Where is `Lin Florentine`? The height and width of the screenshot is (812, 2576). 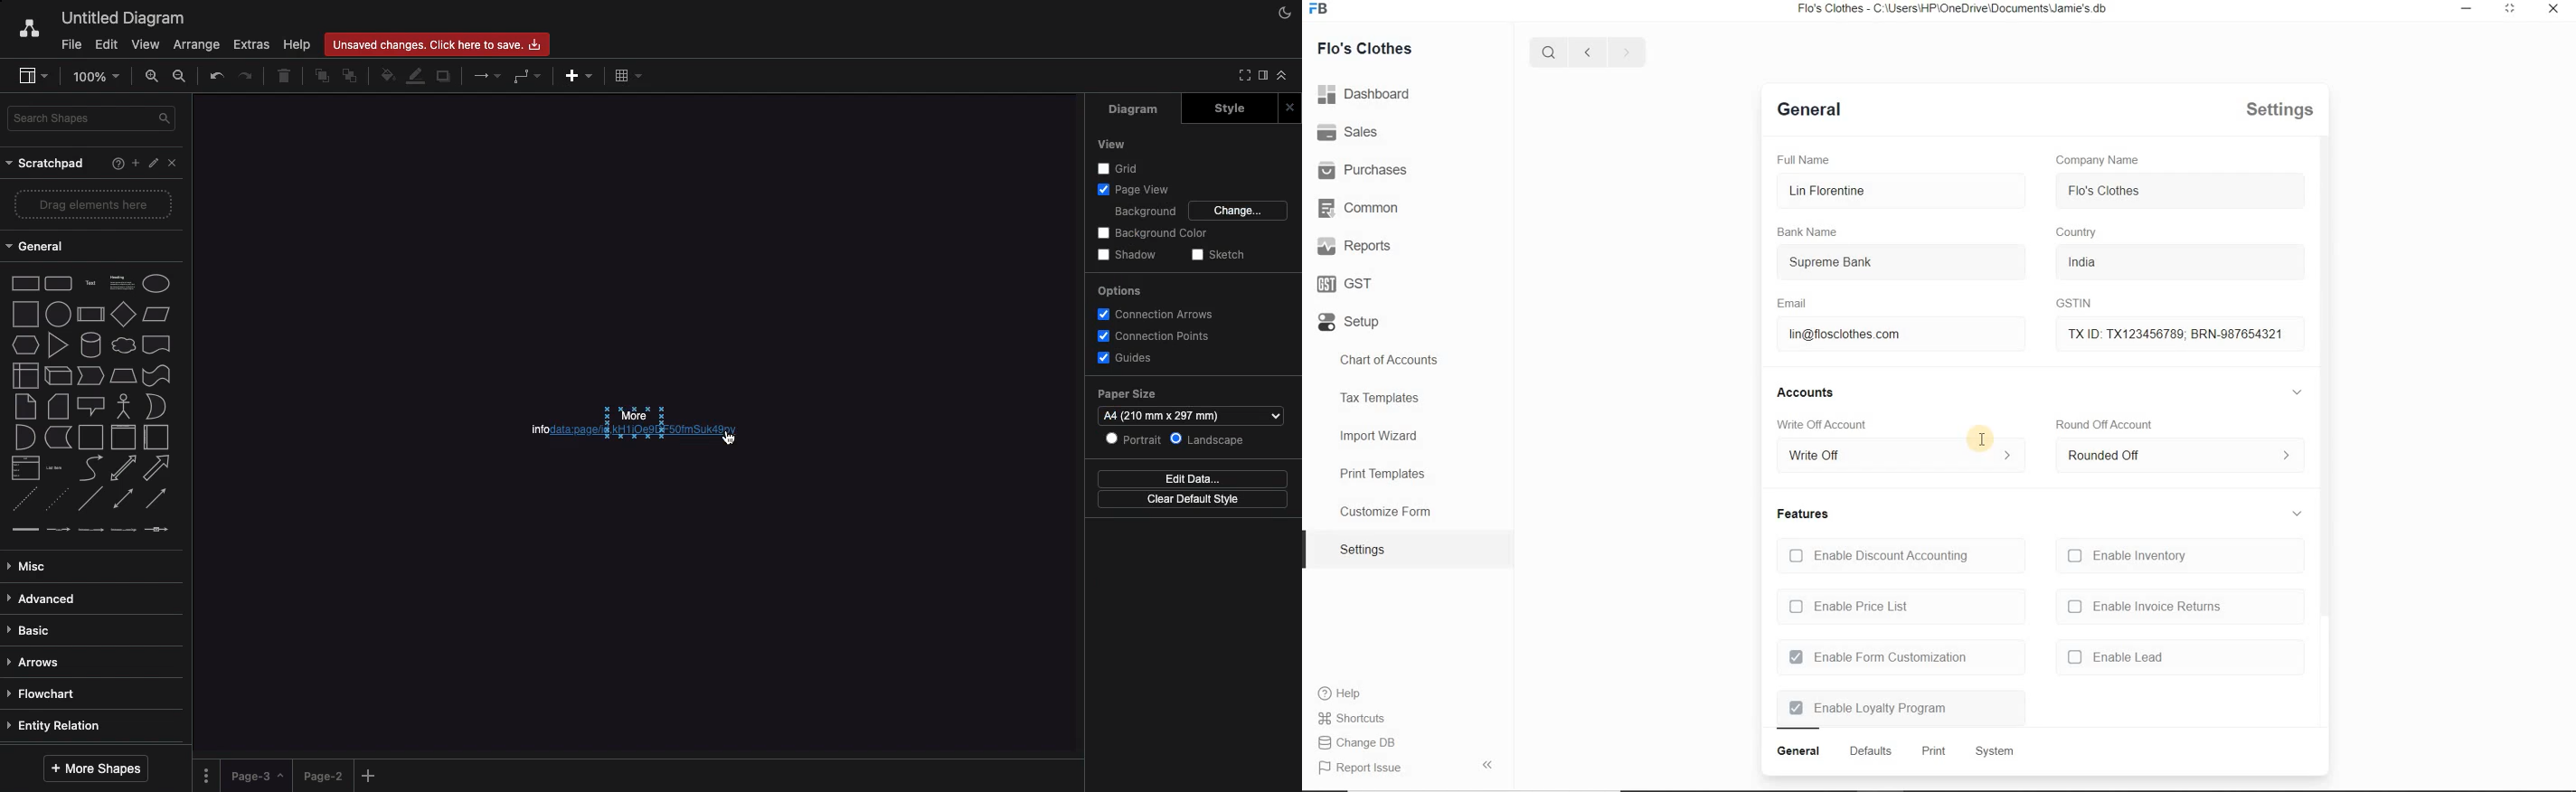 Lin Florentine is located at coordinates (1823, 190).